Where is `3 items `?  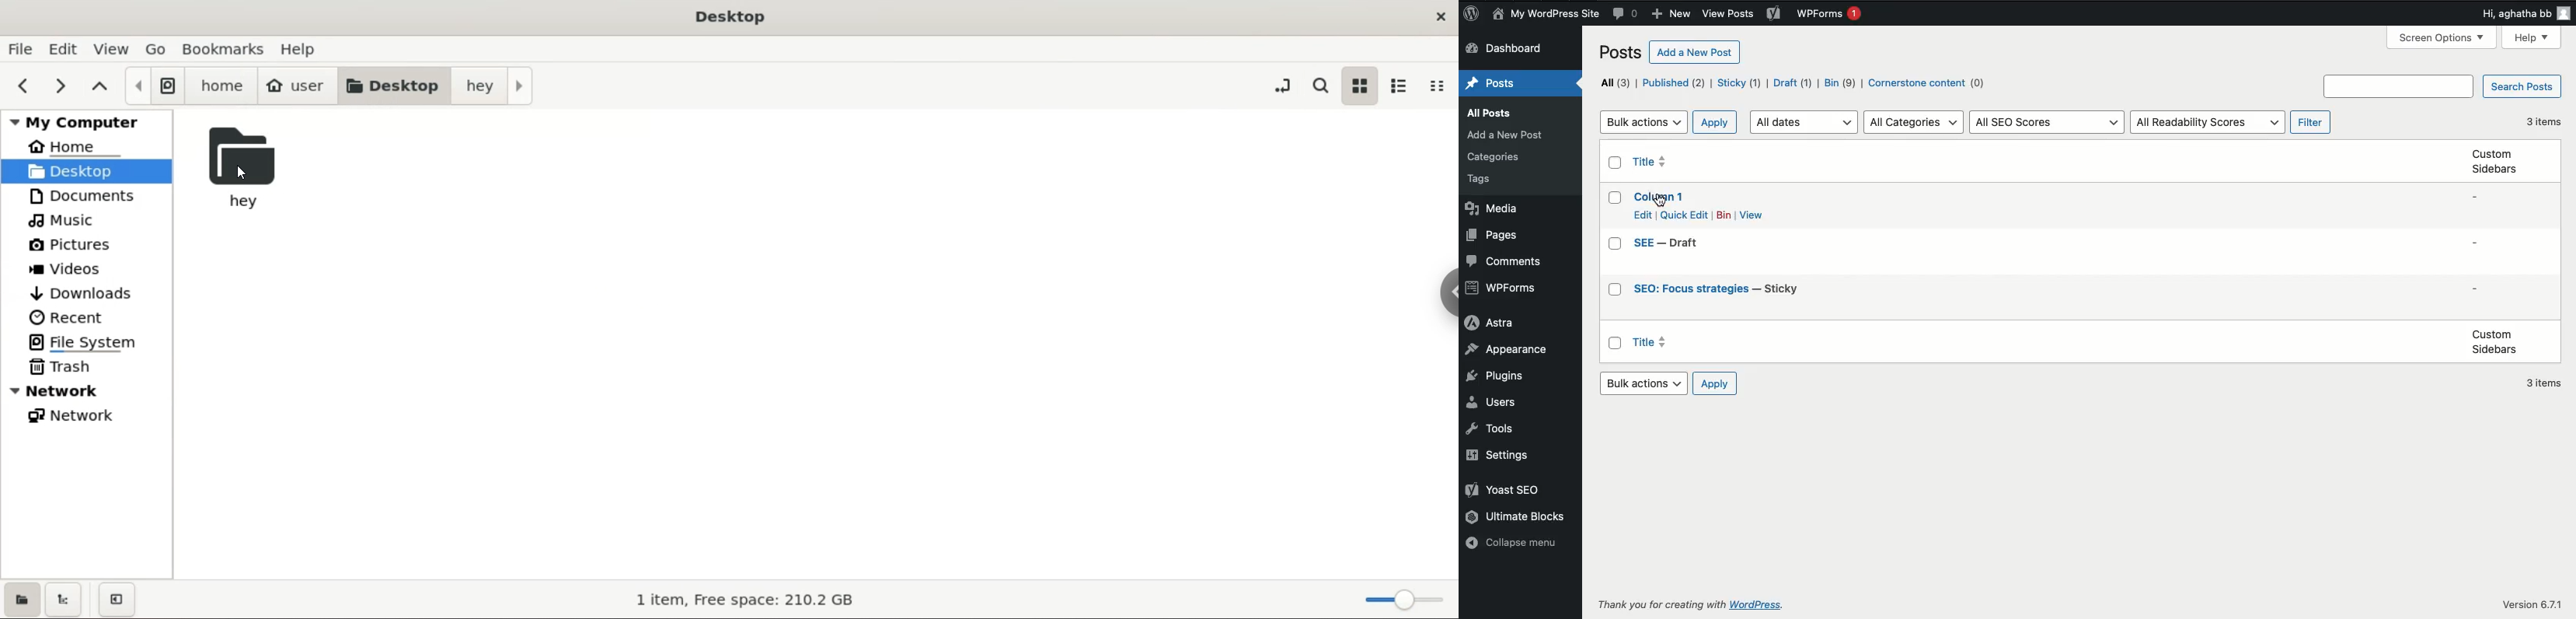
3 items  is located at coordinates (2544, 121).